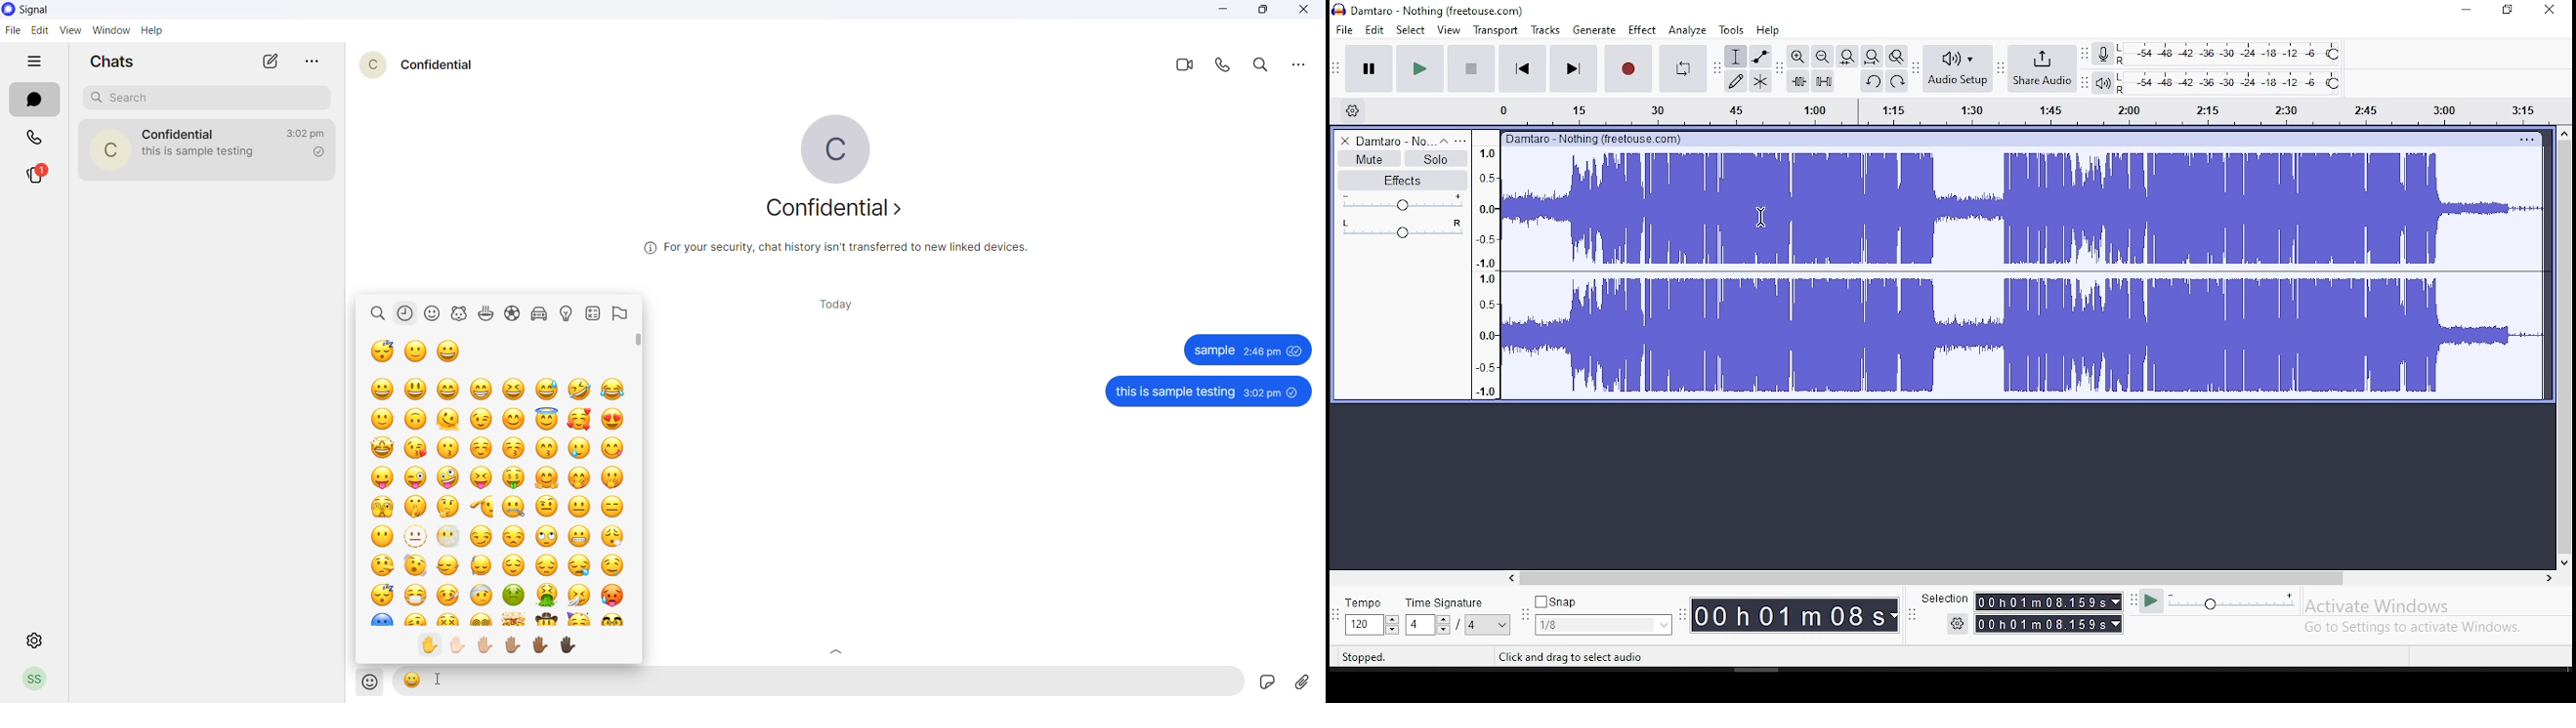 The image size is (2576, 728). What do you see at coordinates (37, 680) in the screenshot?
I see `profile` at bounding box center [37, 680].